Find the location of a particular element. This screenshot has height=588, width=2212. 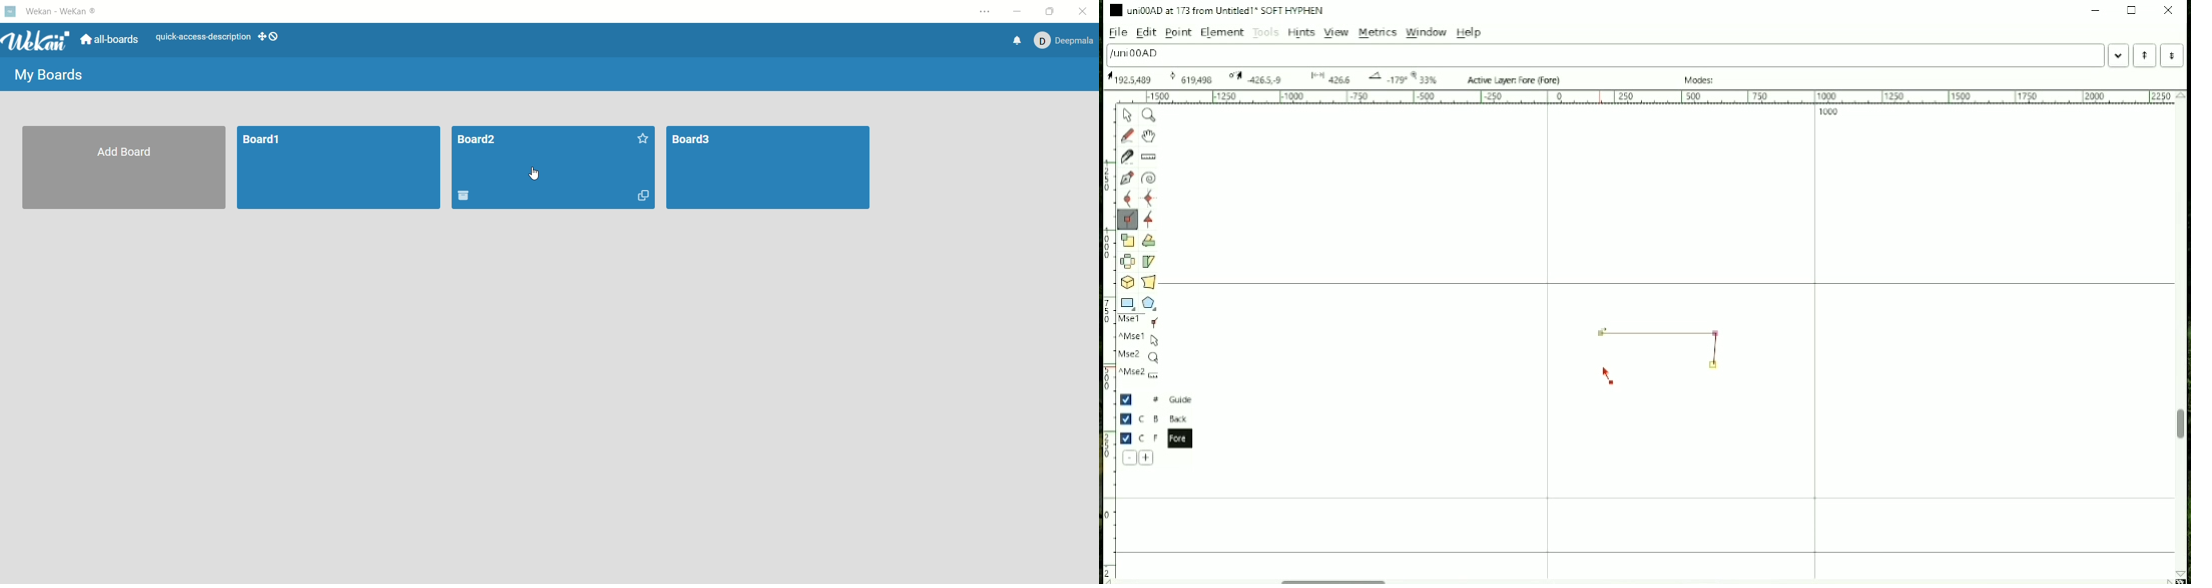

Perform a perspective transformation on the selection is located at coordinates (1149, 281).